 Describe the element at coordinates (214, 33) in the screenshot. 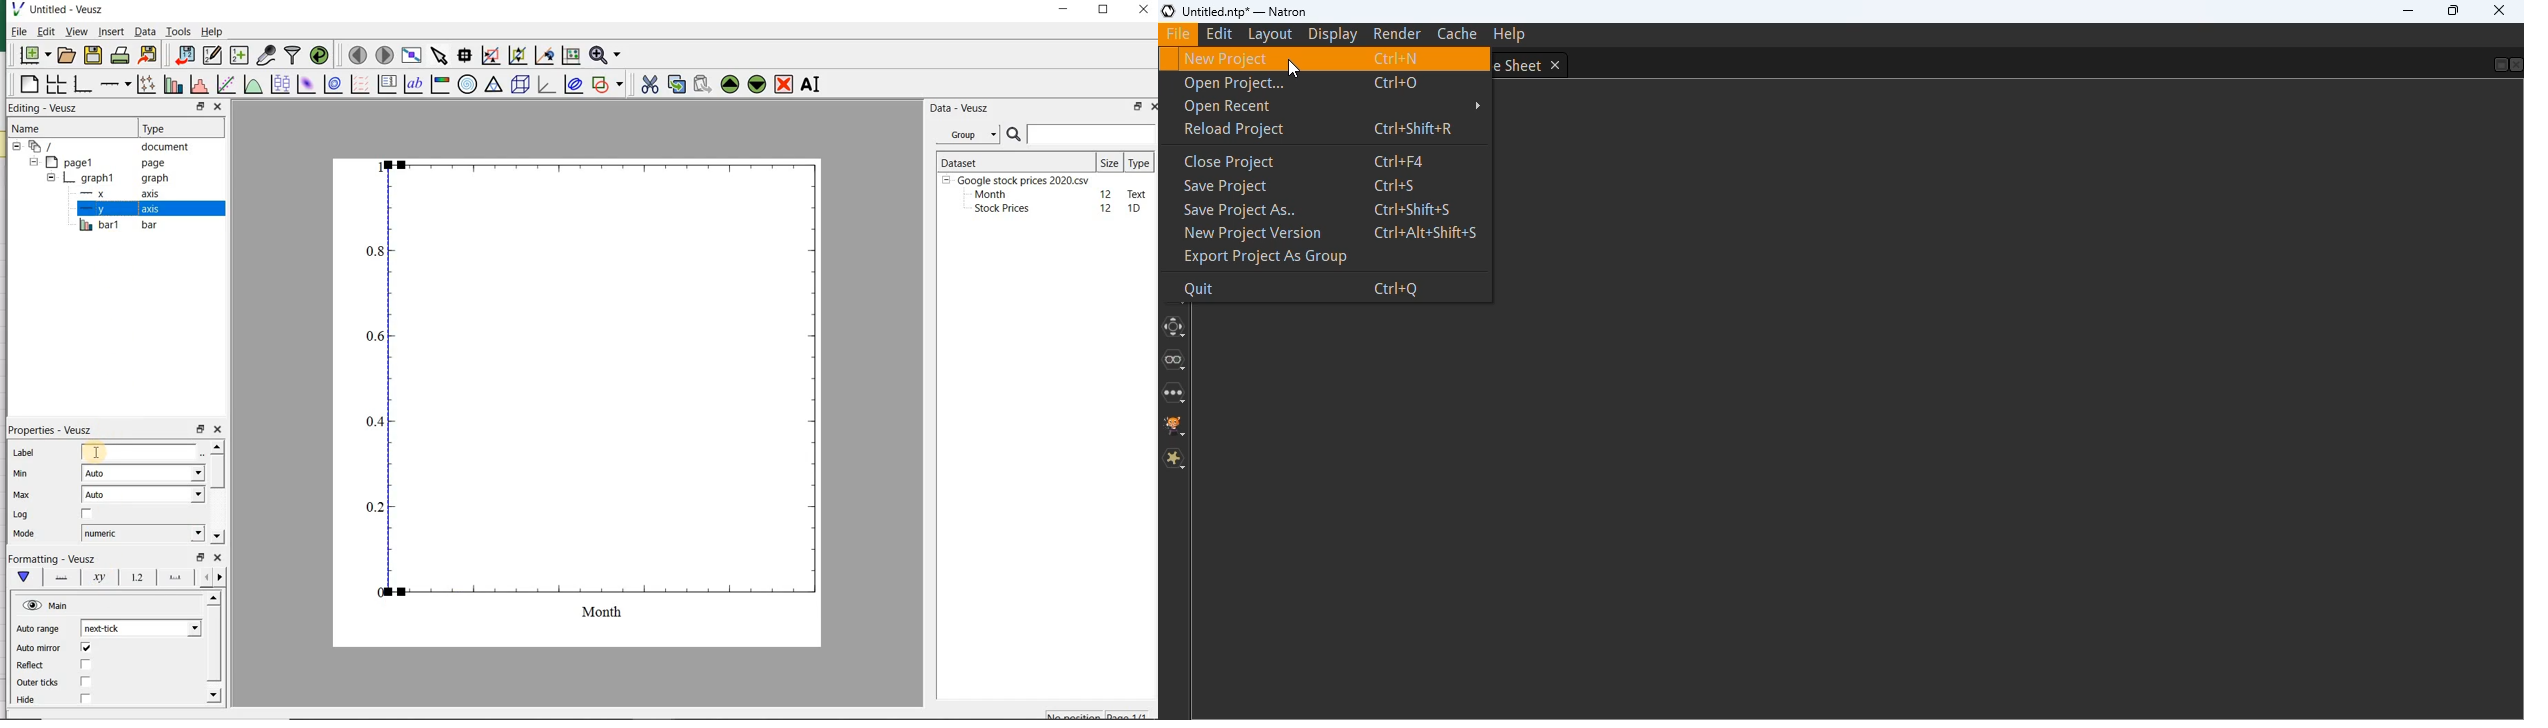

I see `Help` at that location.